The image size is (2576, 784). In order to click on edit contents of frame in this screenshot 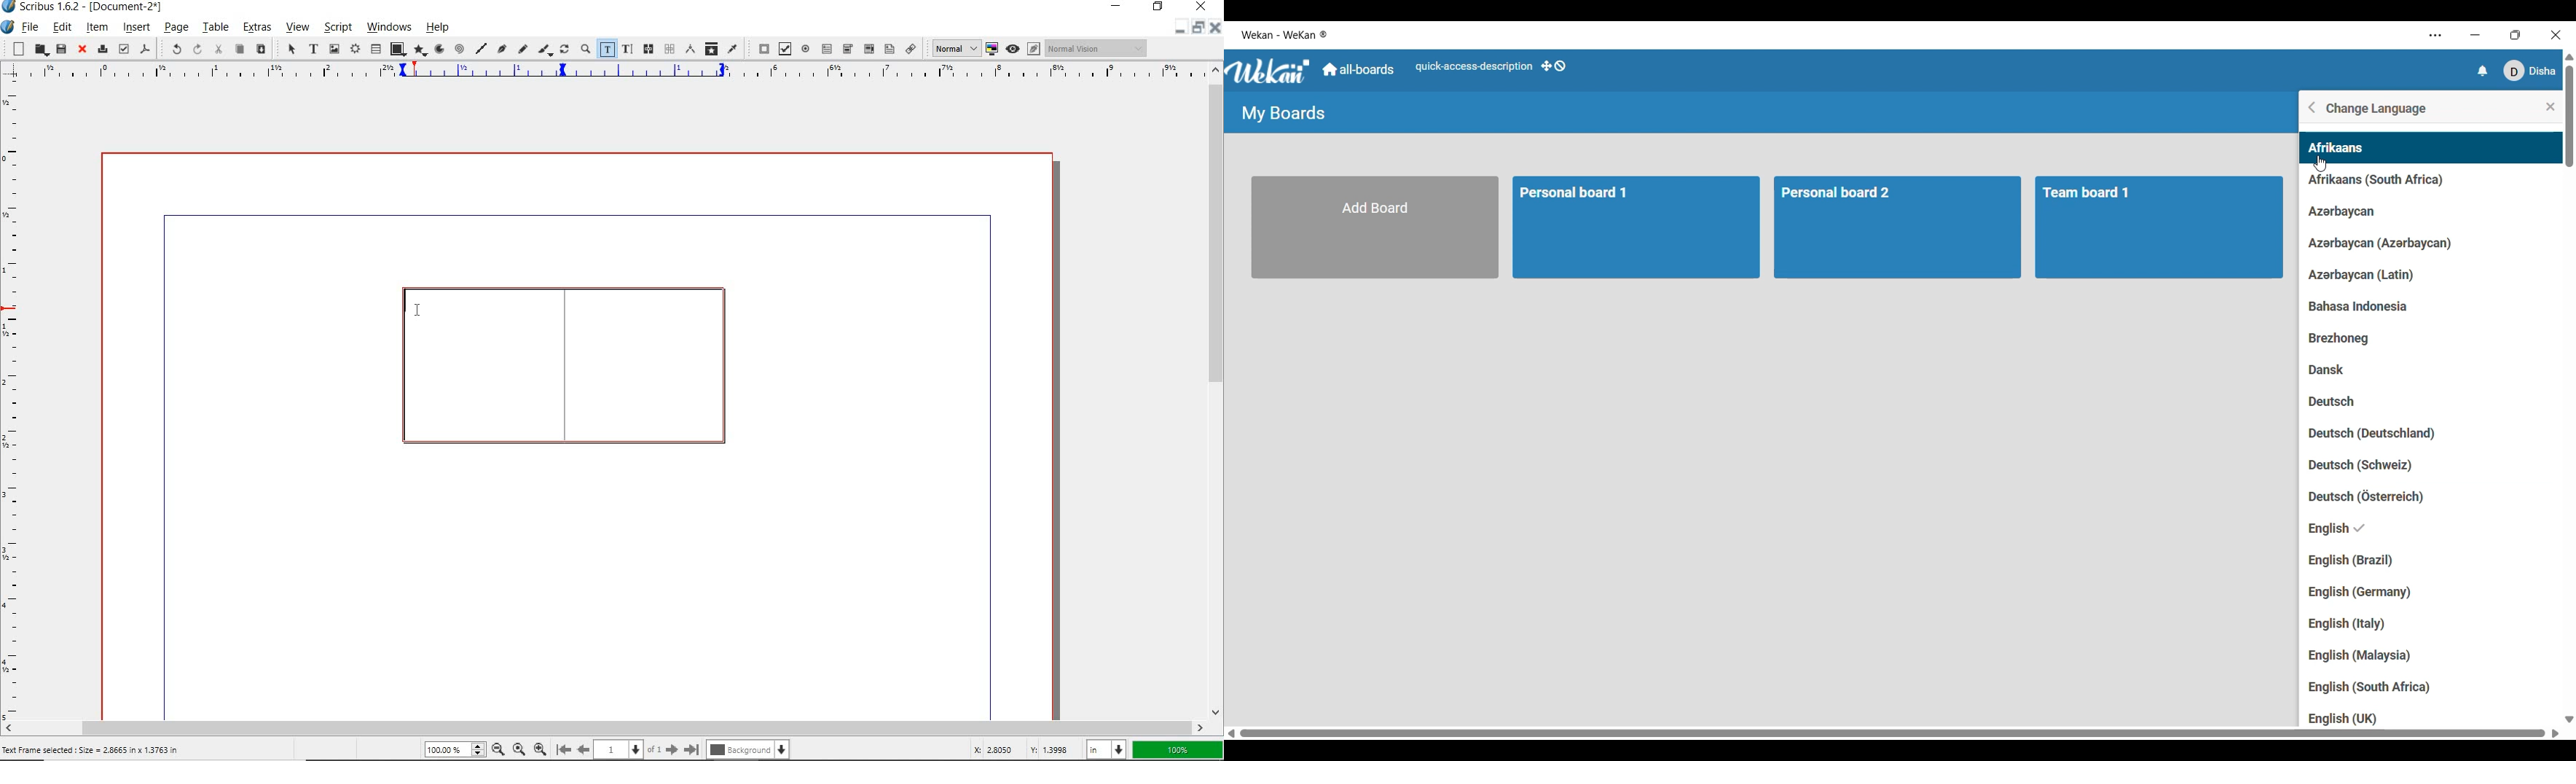, I will do `click(607, 50)`.